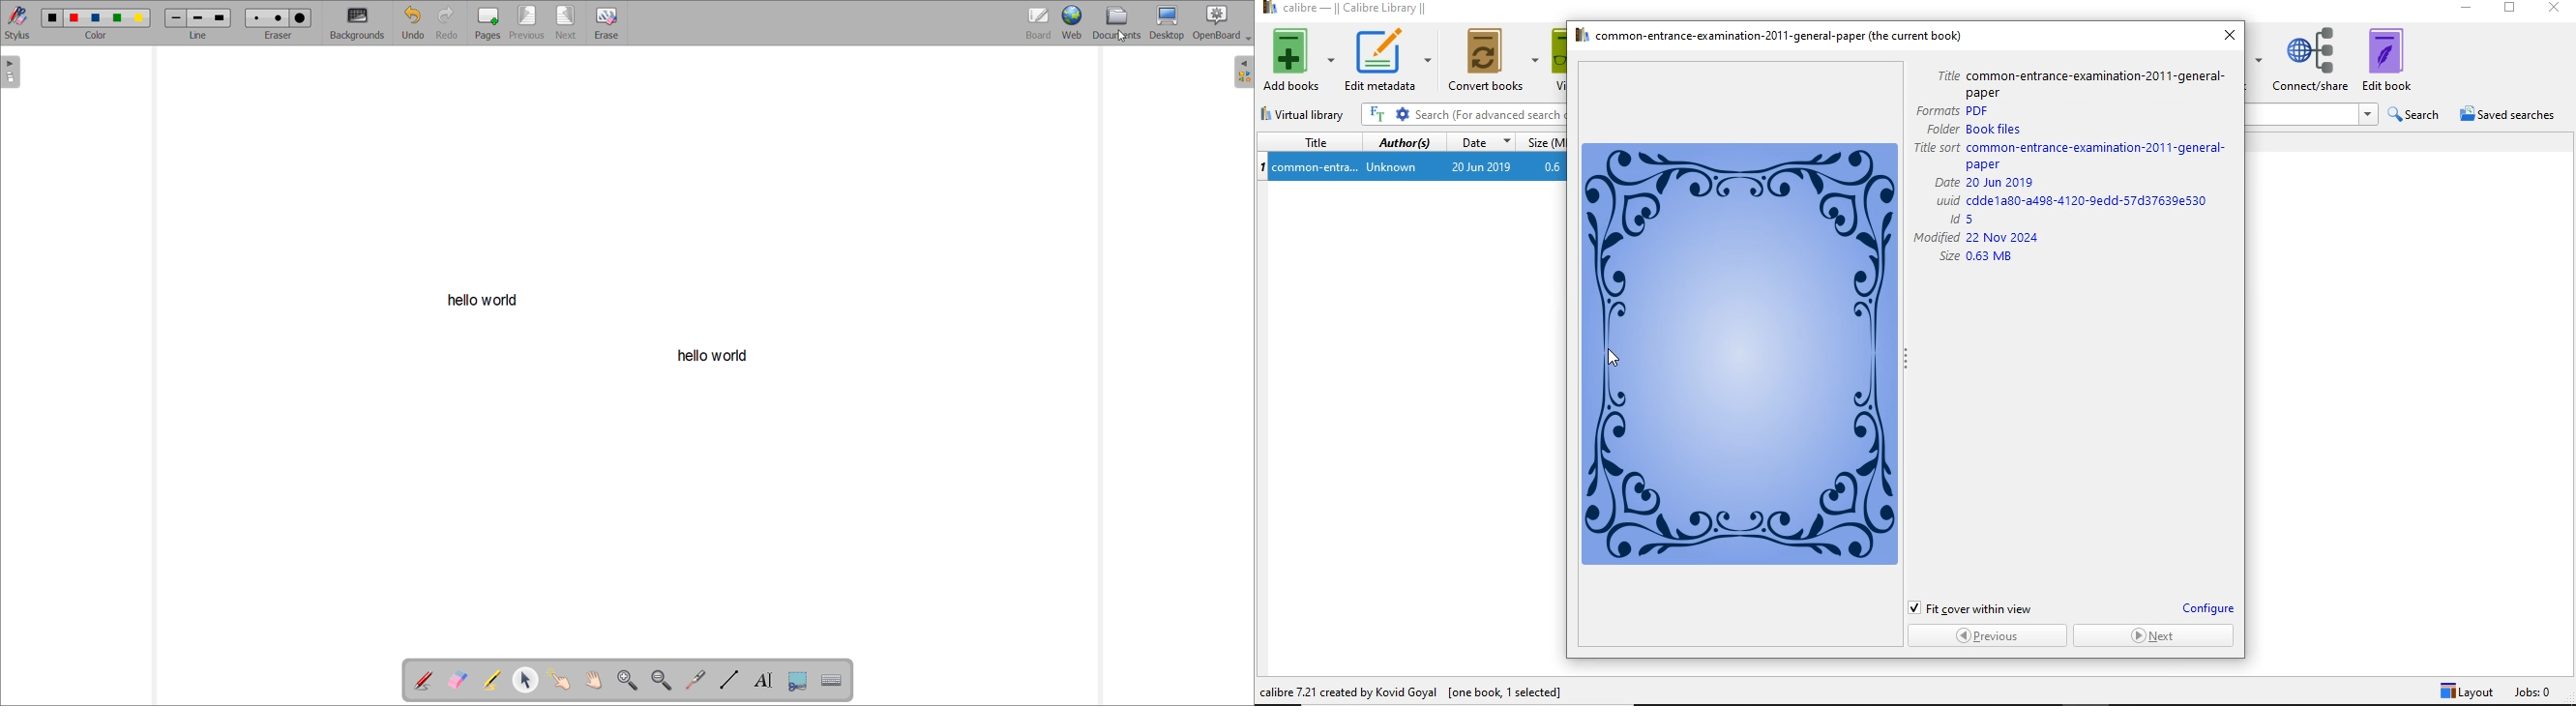 This screenshot has height=728, width=2576. What do you see at coordinates (1976, 259) in the screenshot?
I see `Size 0.63 MB` at bounding box center [1976, 259].